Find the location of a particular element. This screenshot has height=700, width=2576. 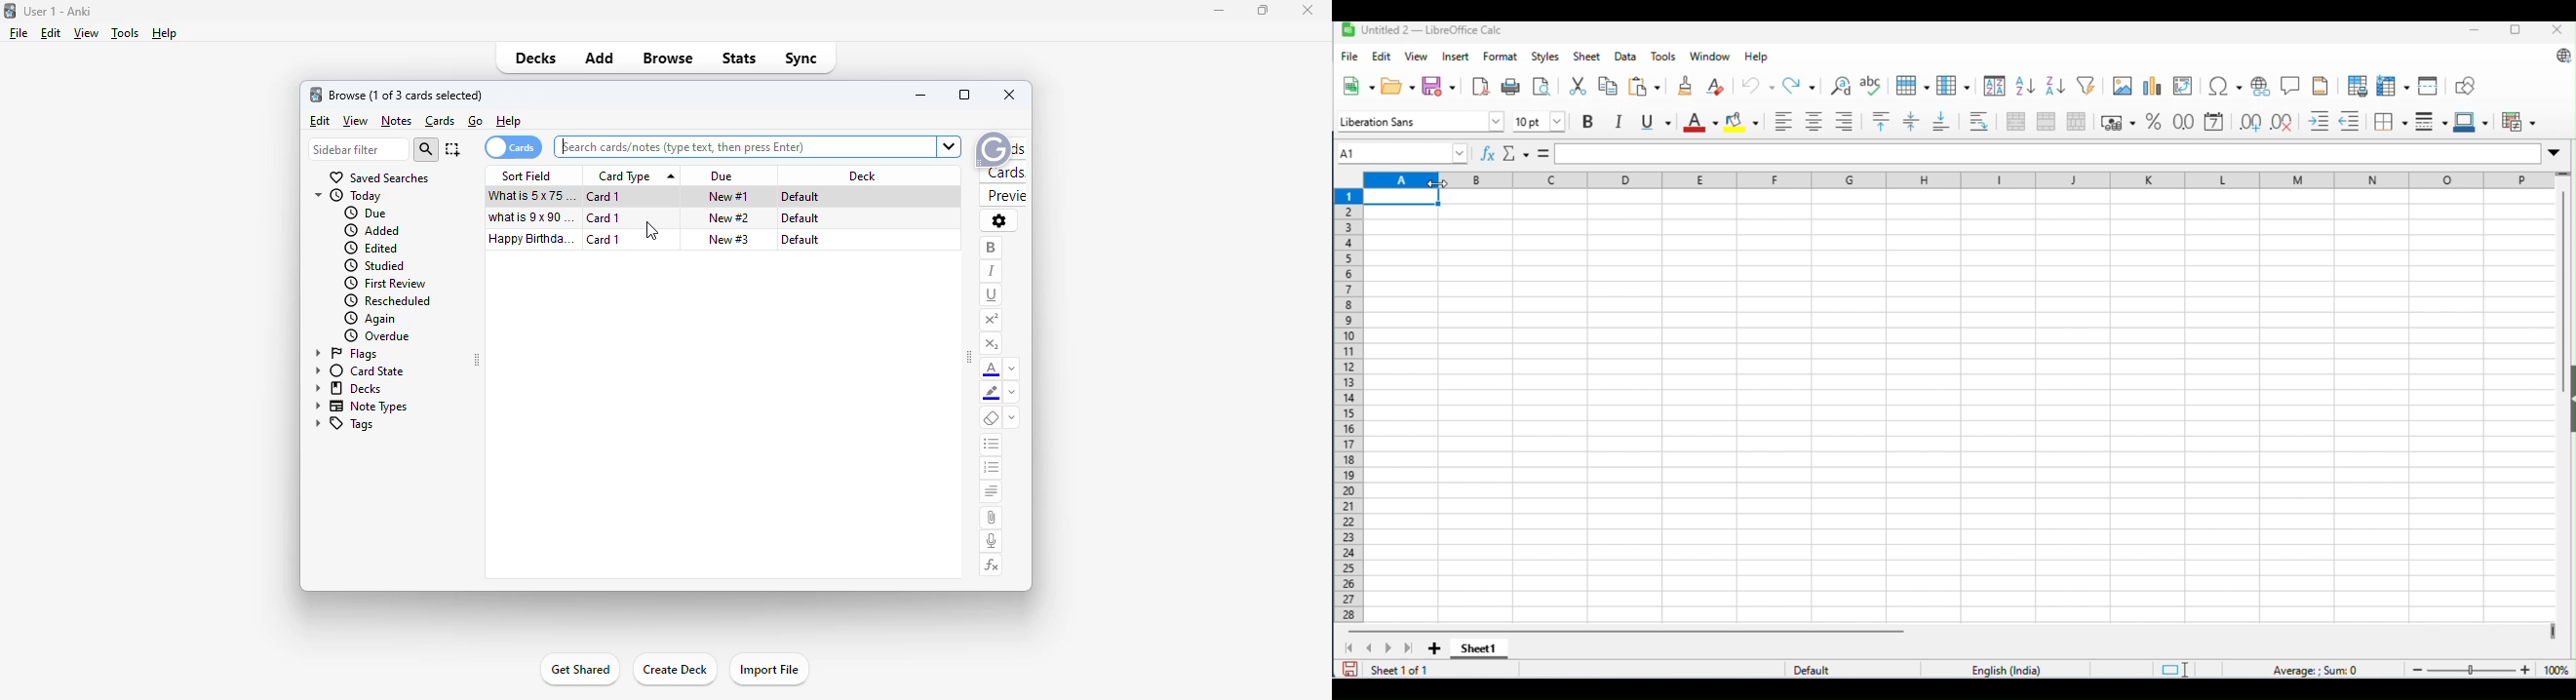

insert special characters is located at coordinates (2226, 87).